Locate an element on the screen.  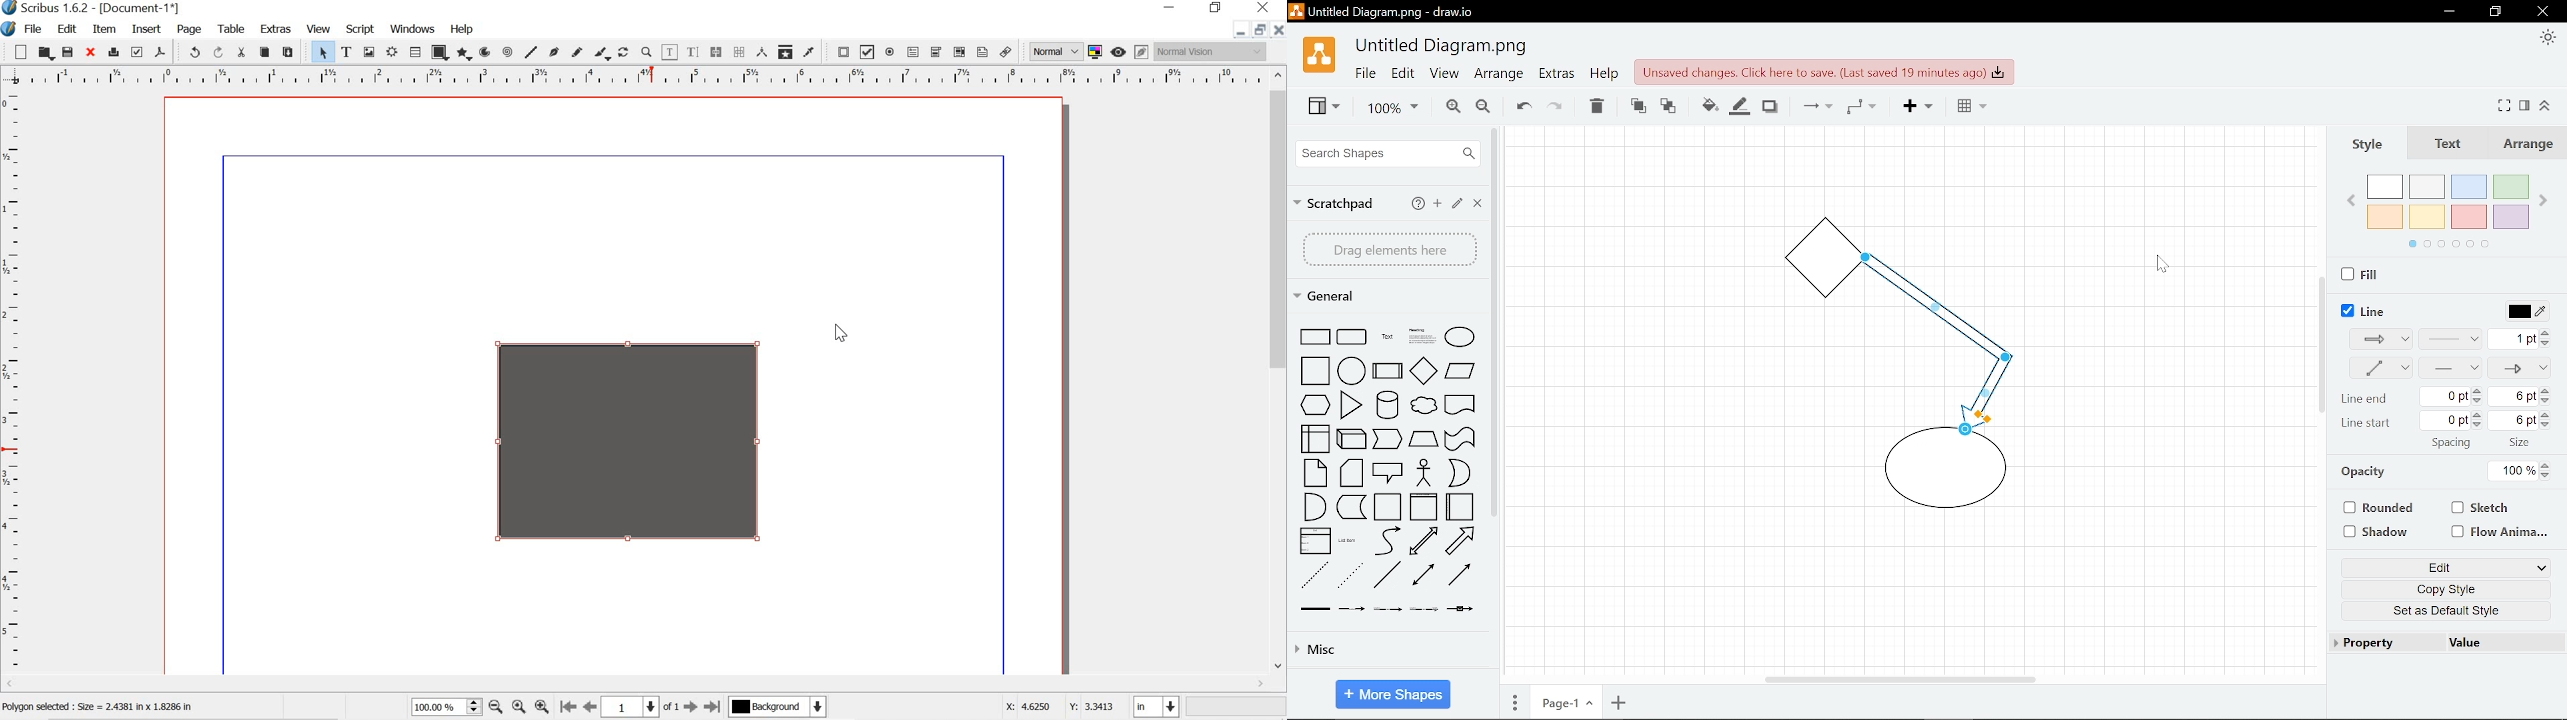
close is located at coordinates (89, 51).